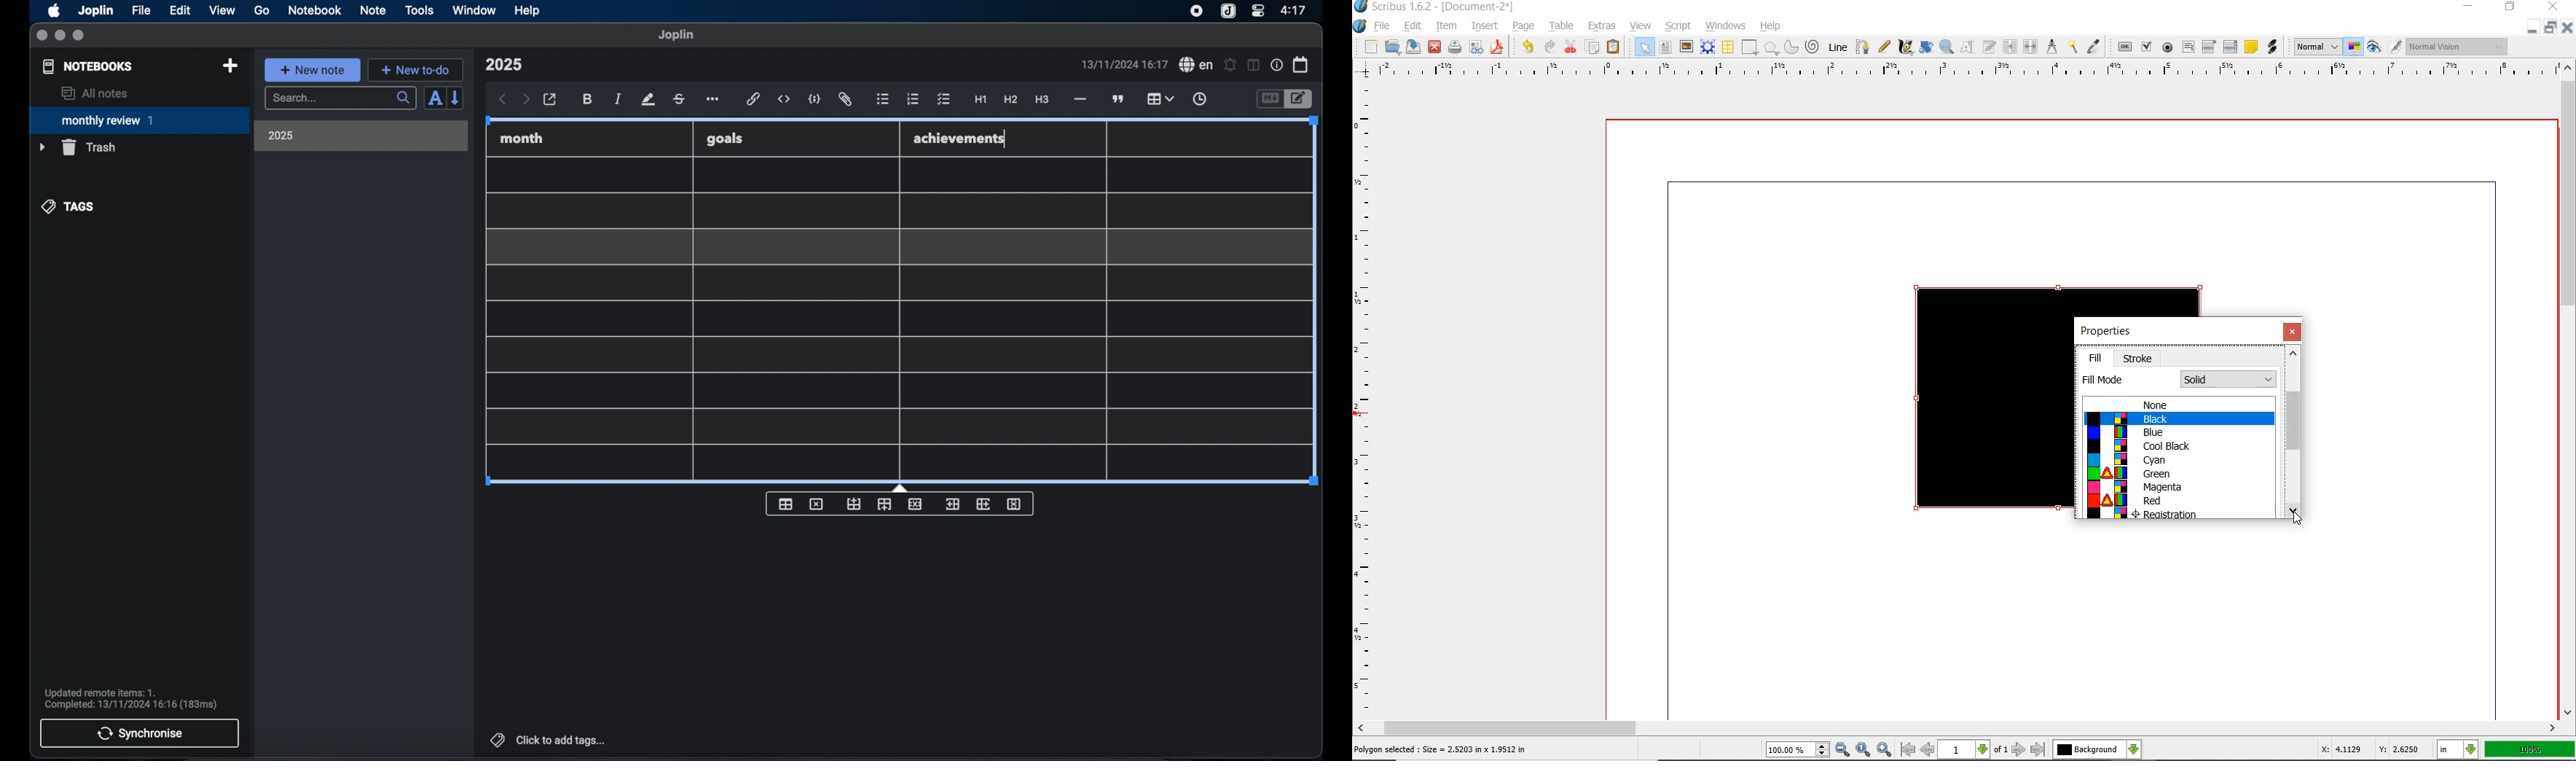  What do you see at coordinates (1269, 99) in the screenshot?
I see `toggle editor` at bounding box center [1269, 99].